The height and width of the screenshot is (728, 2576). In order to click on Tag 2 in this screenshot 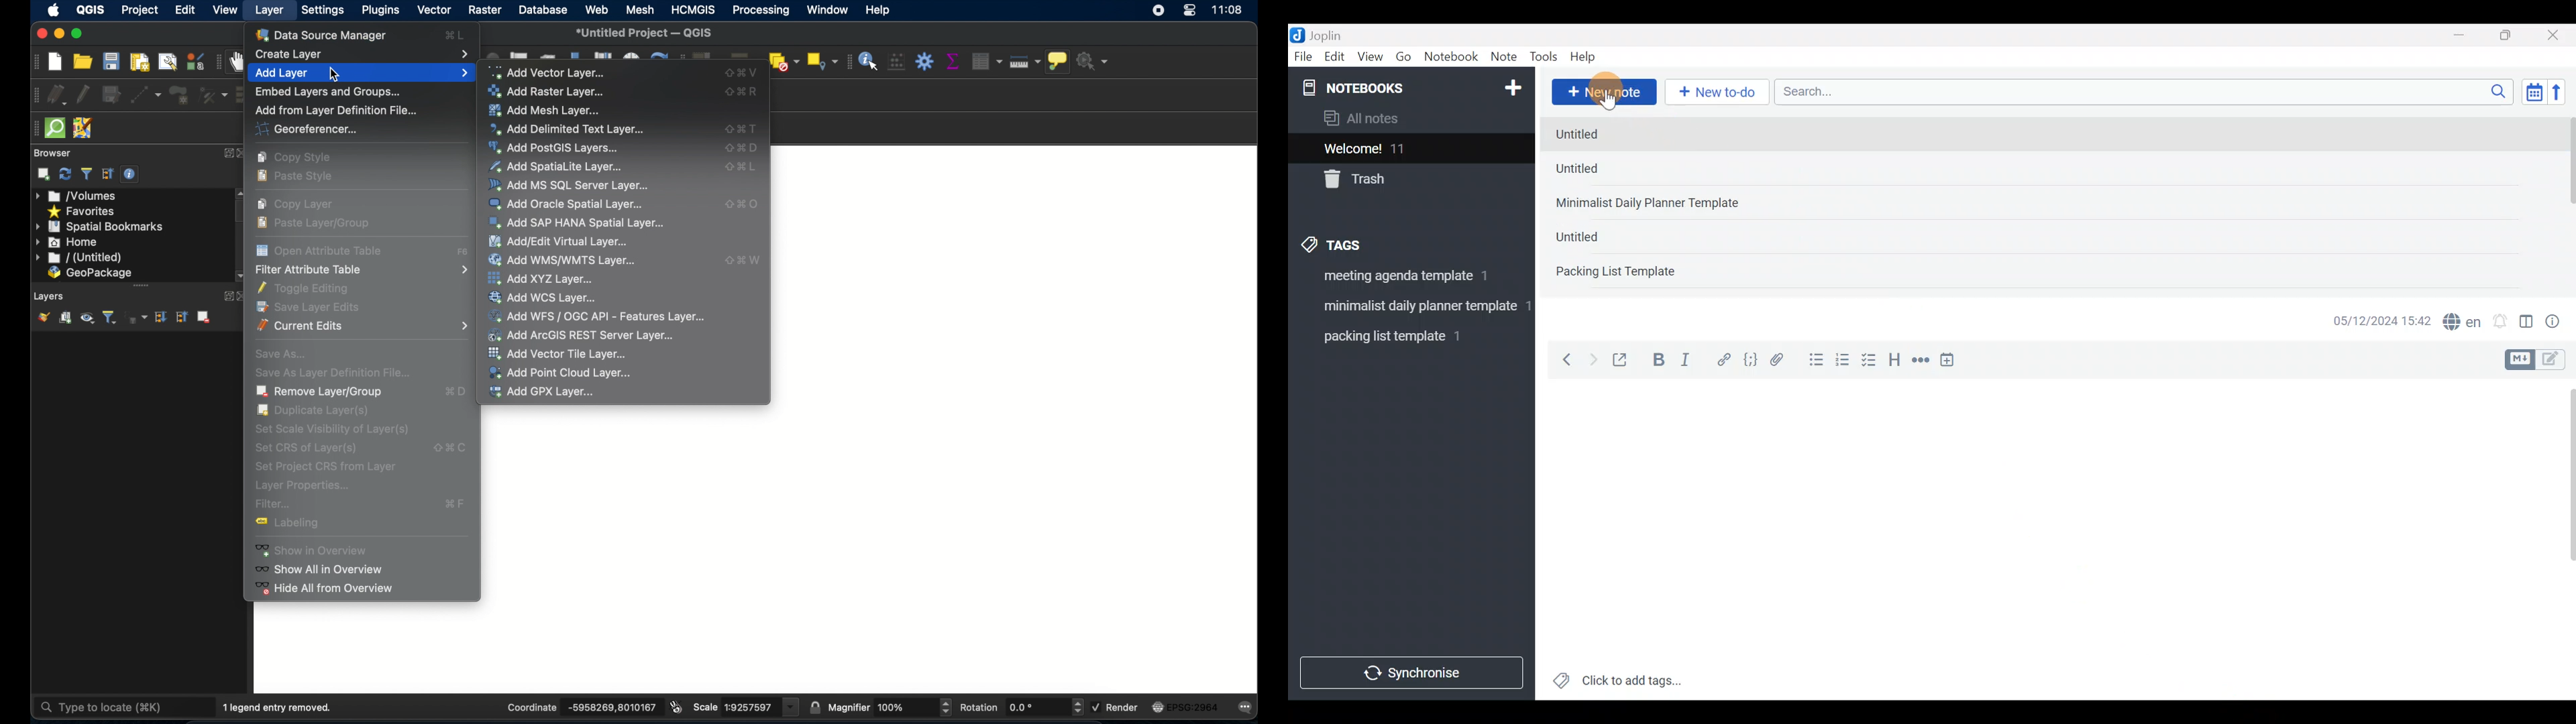, I will do `click(1406, 308)`.